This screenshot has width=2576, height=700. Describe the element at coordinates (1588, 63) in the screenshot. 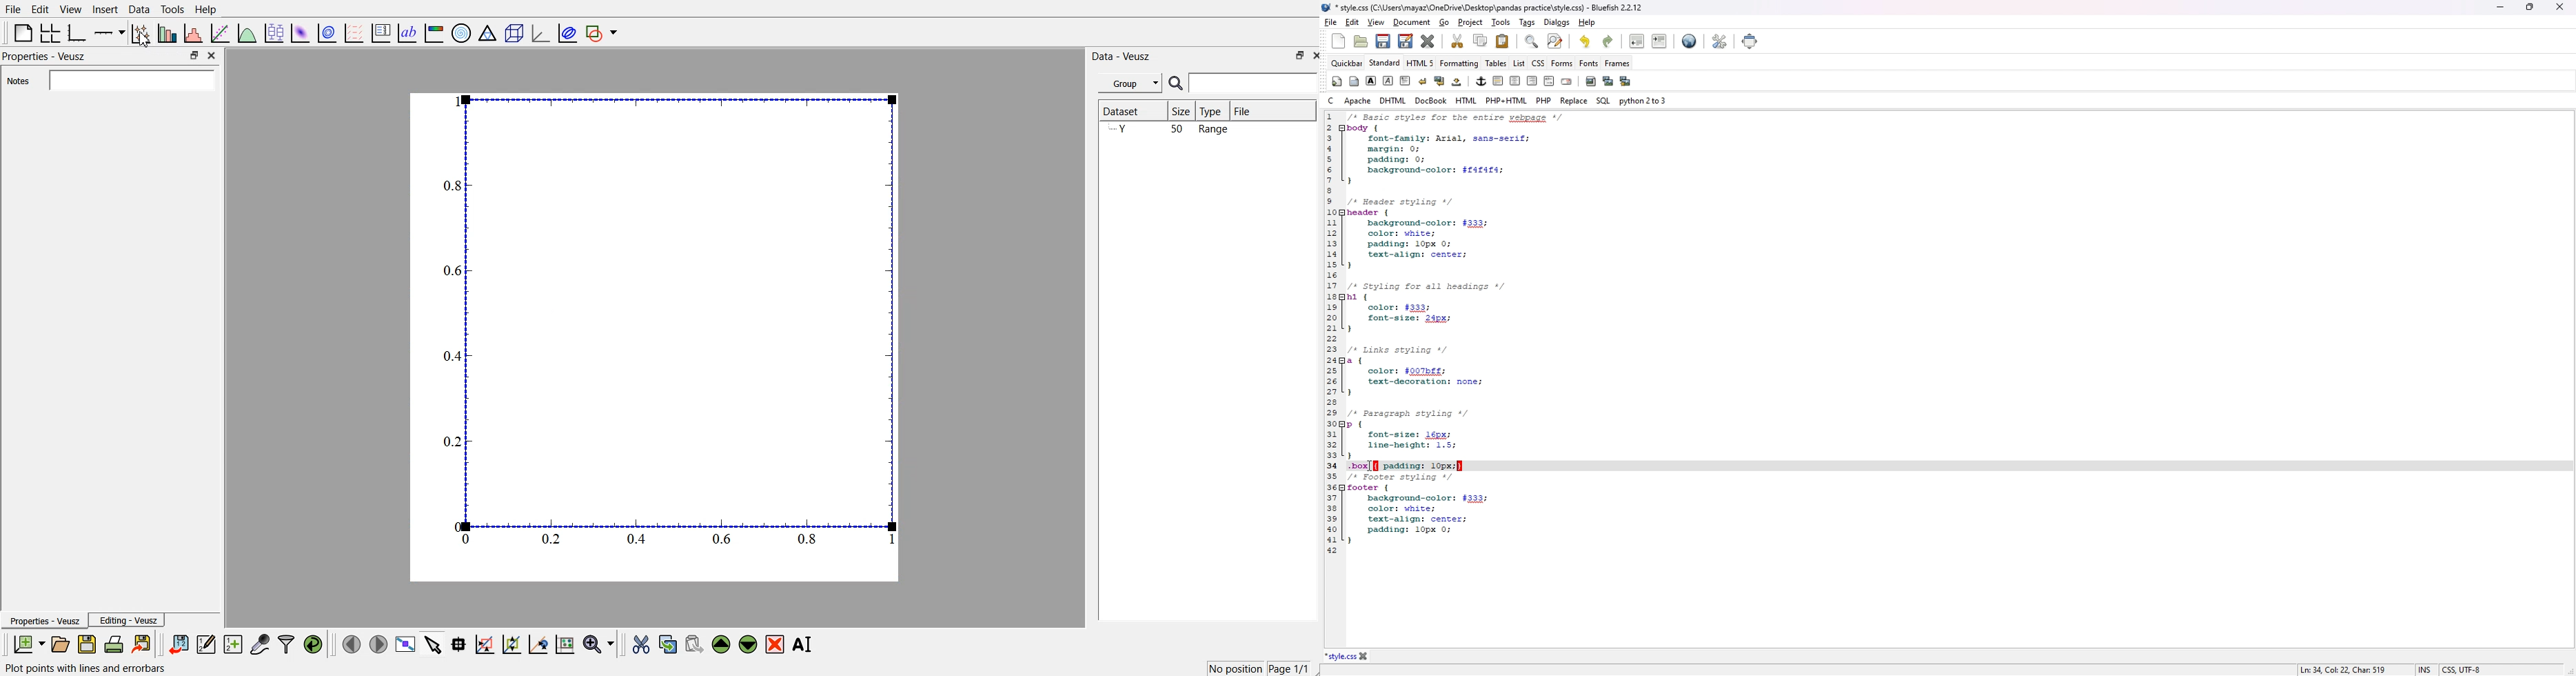

I see `fonts` at that location.